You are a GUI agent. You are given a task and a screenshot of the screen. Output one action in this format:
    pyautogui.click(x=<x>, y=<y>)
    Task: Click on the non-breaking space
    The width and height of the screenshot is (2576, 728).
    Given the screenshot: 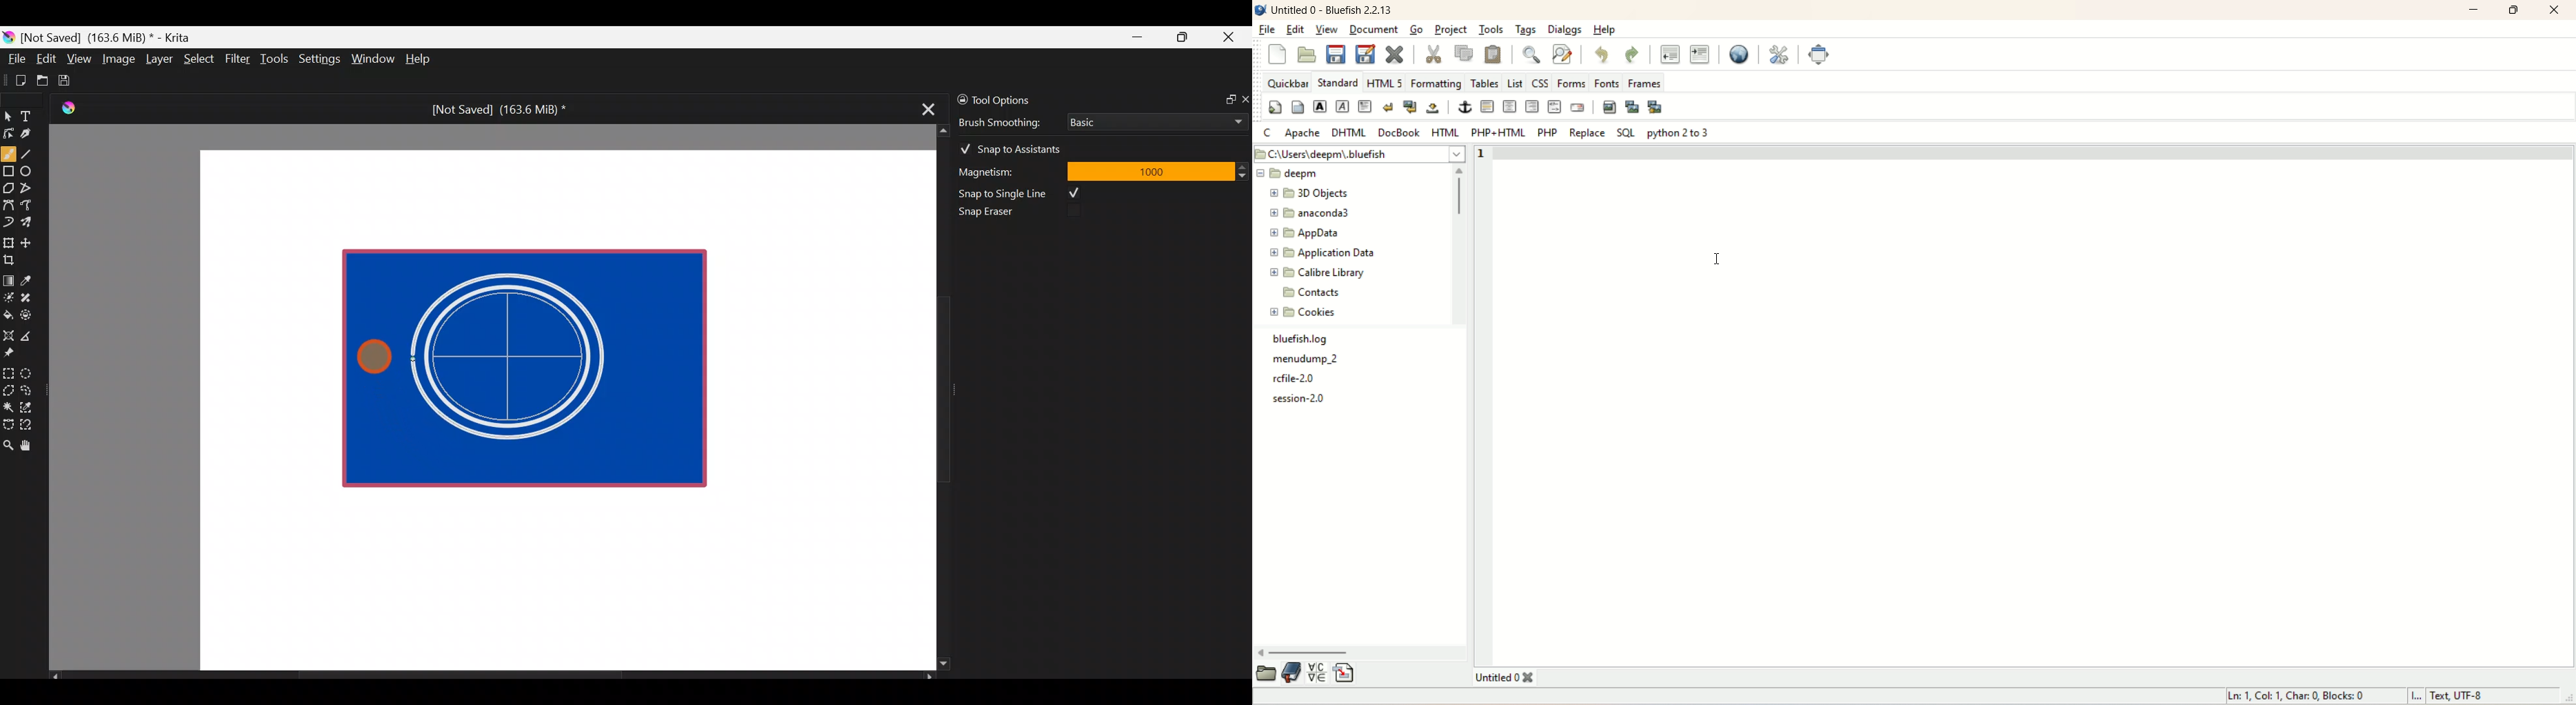 What is the action you would take?
    pyautogui.click(x=1435, y=108)
    